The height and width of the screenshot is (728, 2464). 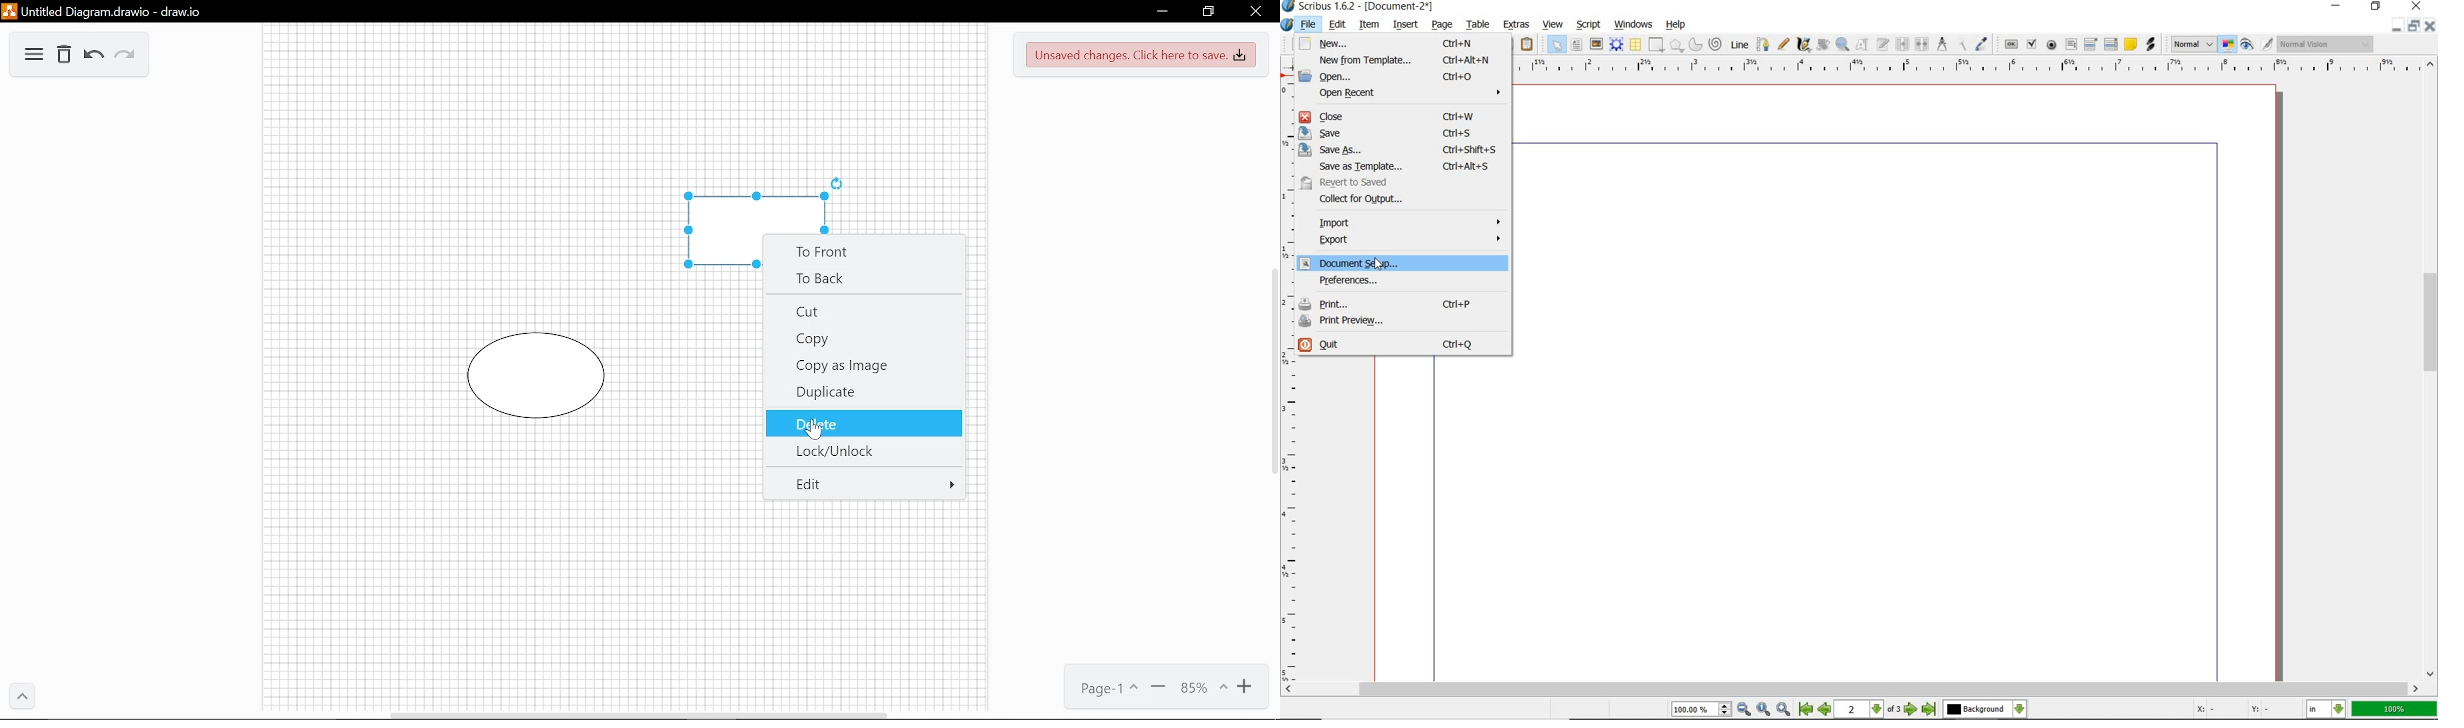 What do you see at coordinates (2193, 44) in the screenshot?
I see `select image preview mode` at bounding box center [2193, 44].